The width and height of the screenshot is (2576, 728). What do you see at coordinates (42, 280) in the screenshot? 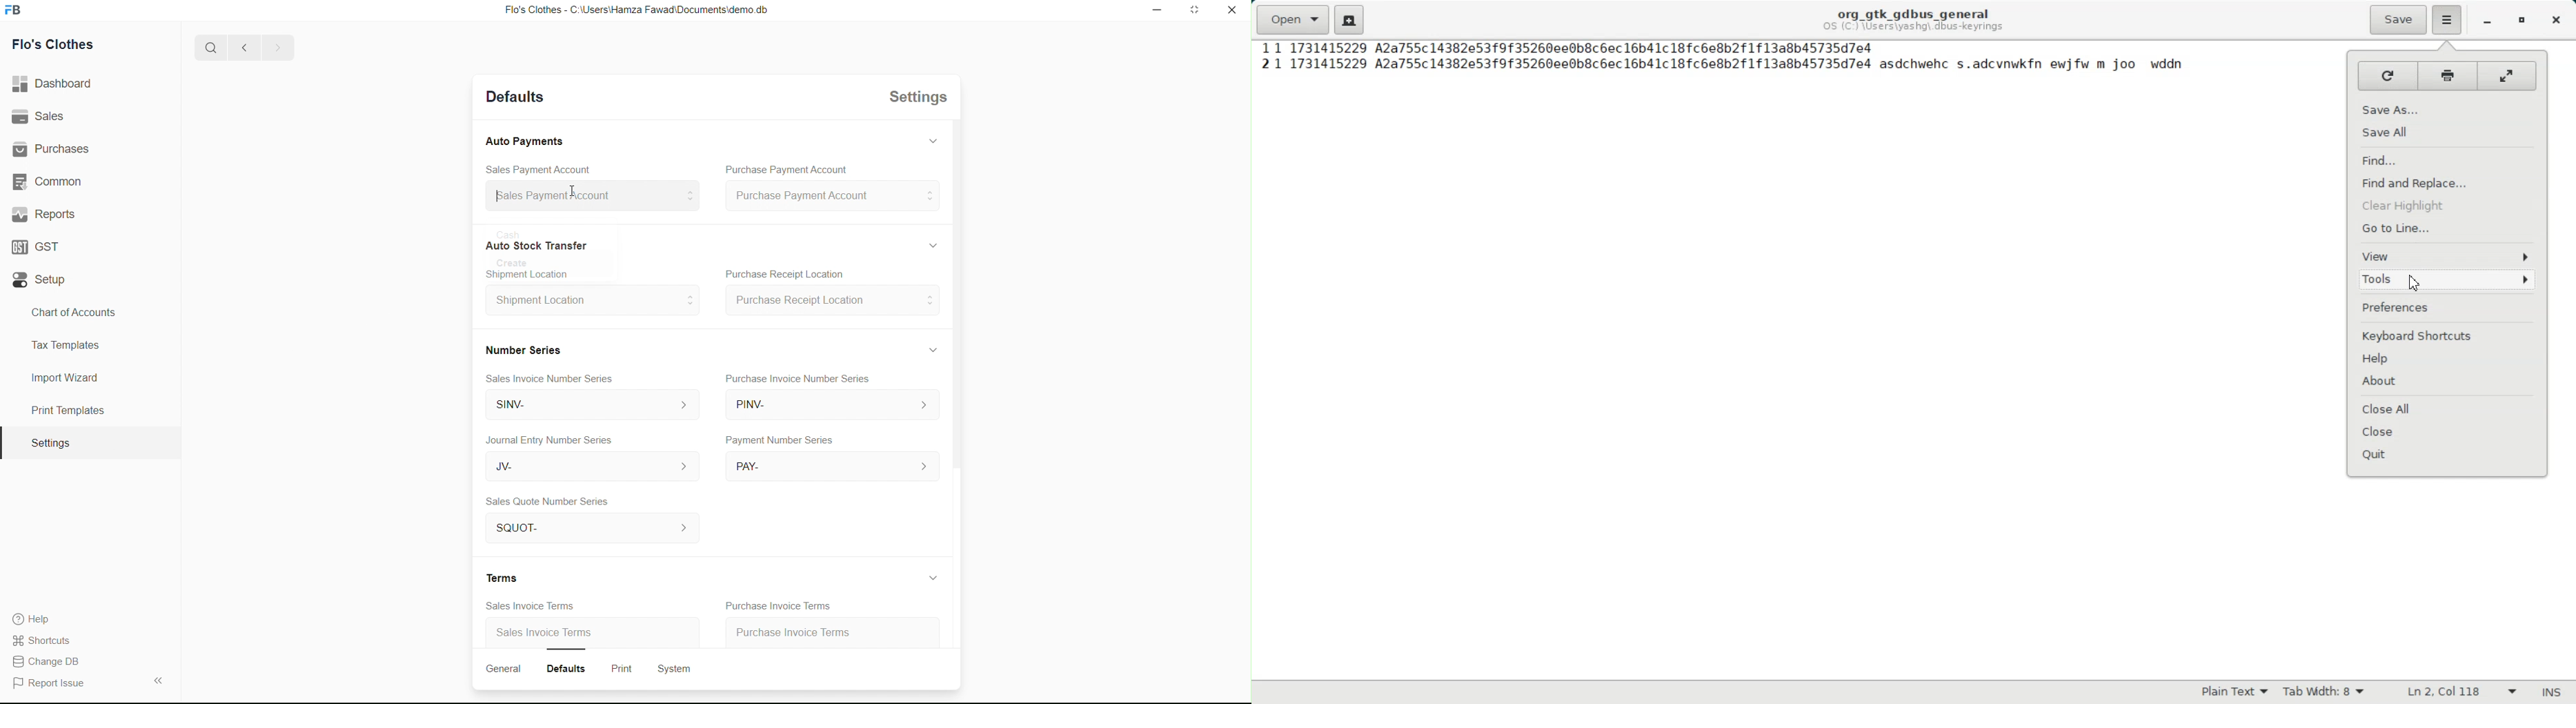
I see `Setup` at bounding box center [42, 280].